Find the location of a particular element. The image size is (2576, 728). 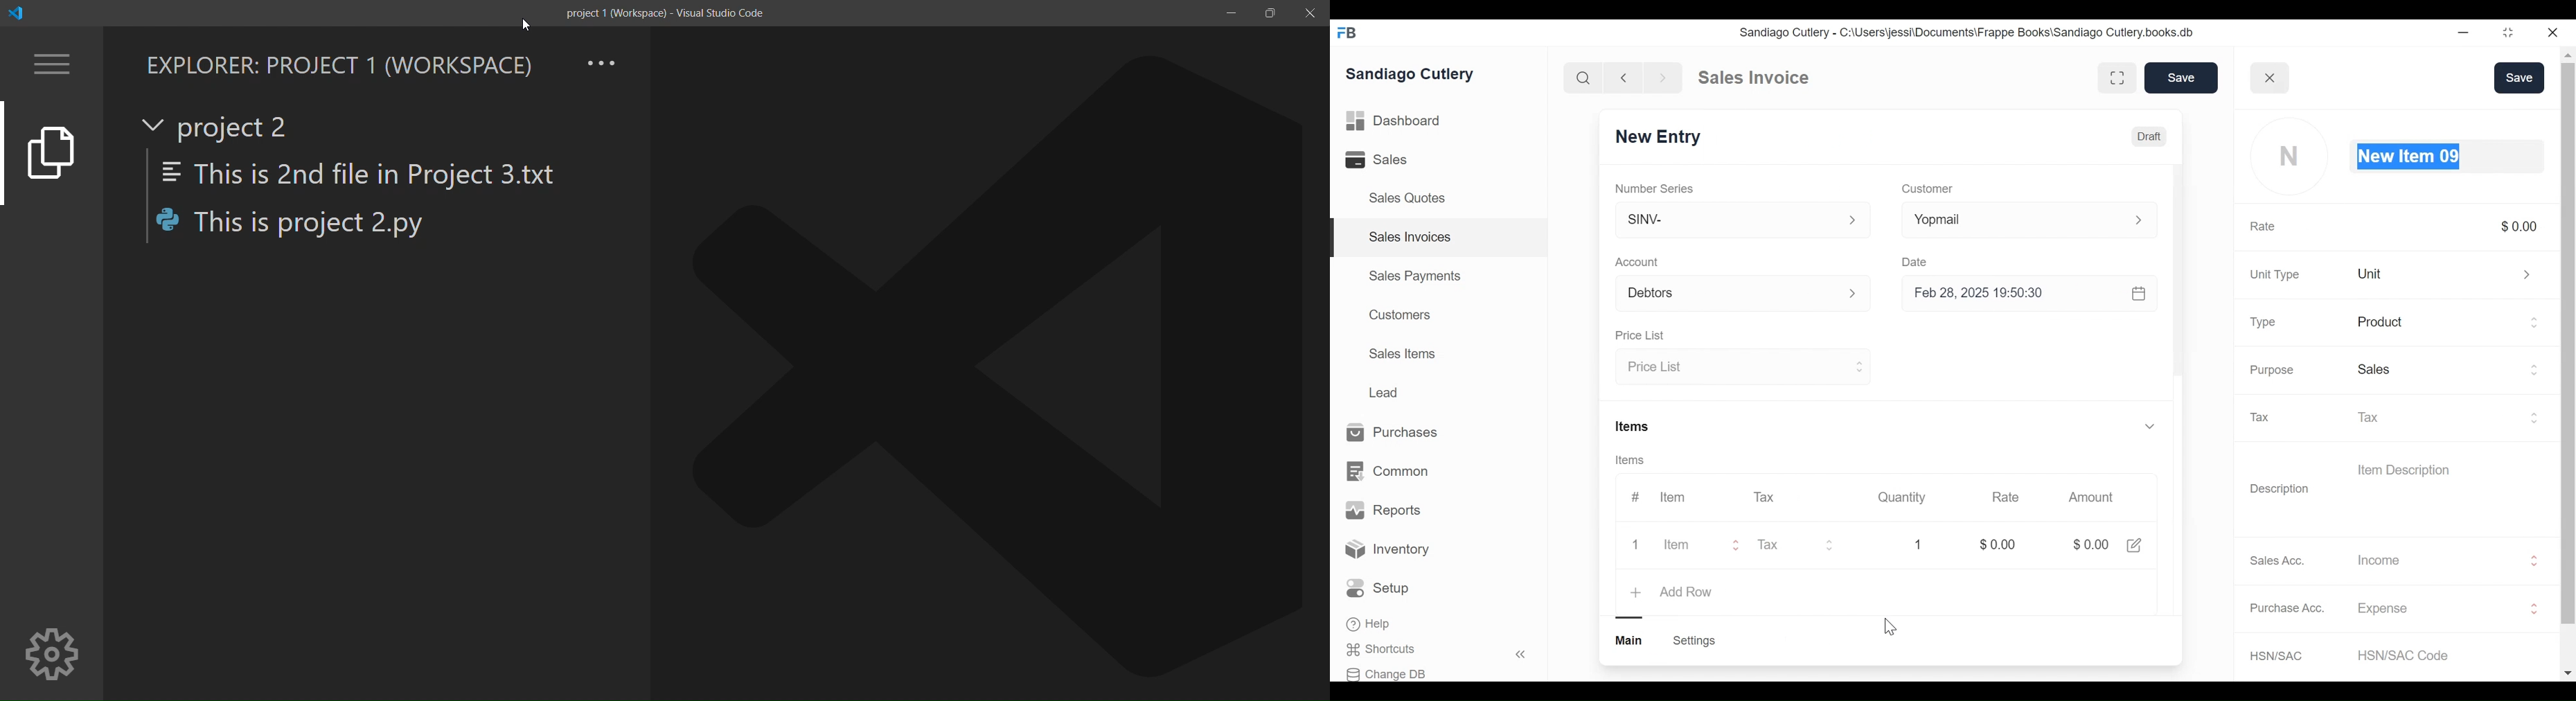

Change DB is located at coordinates (1386, 674).